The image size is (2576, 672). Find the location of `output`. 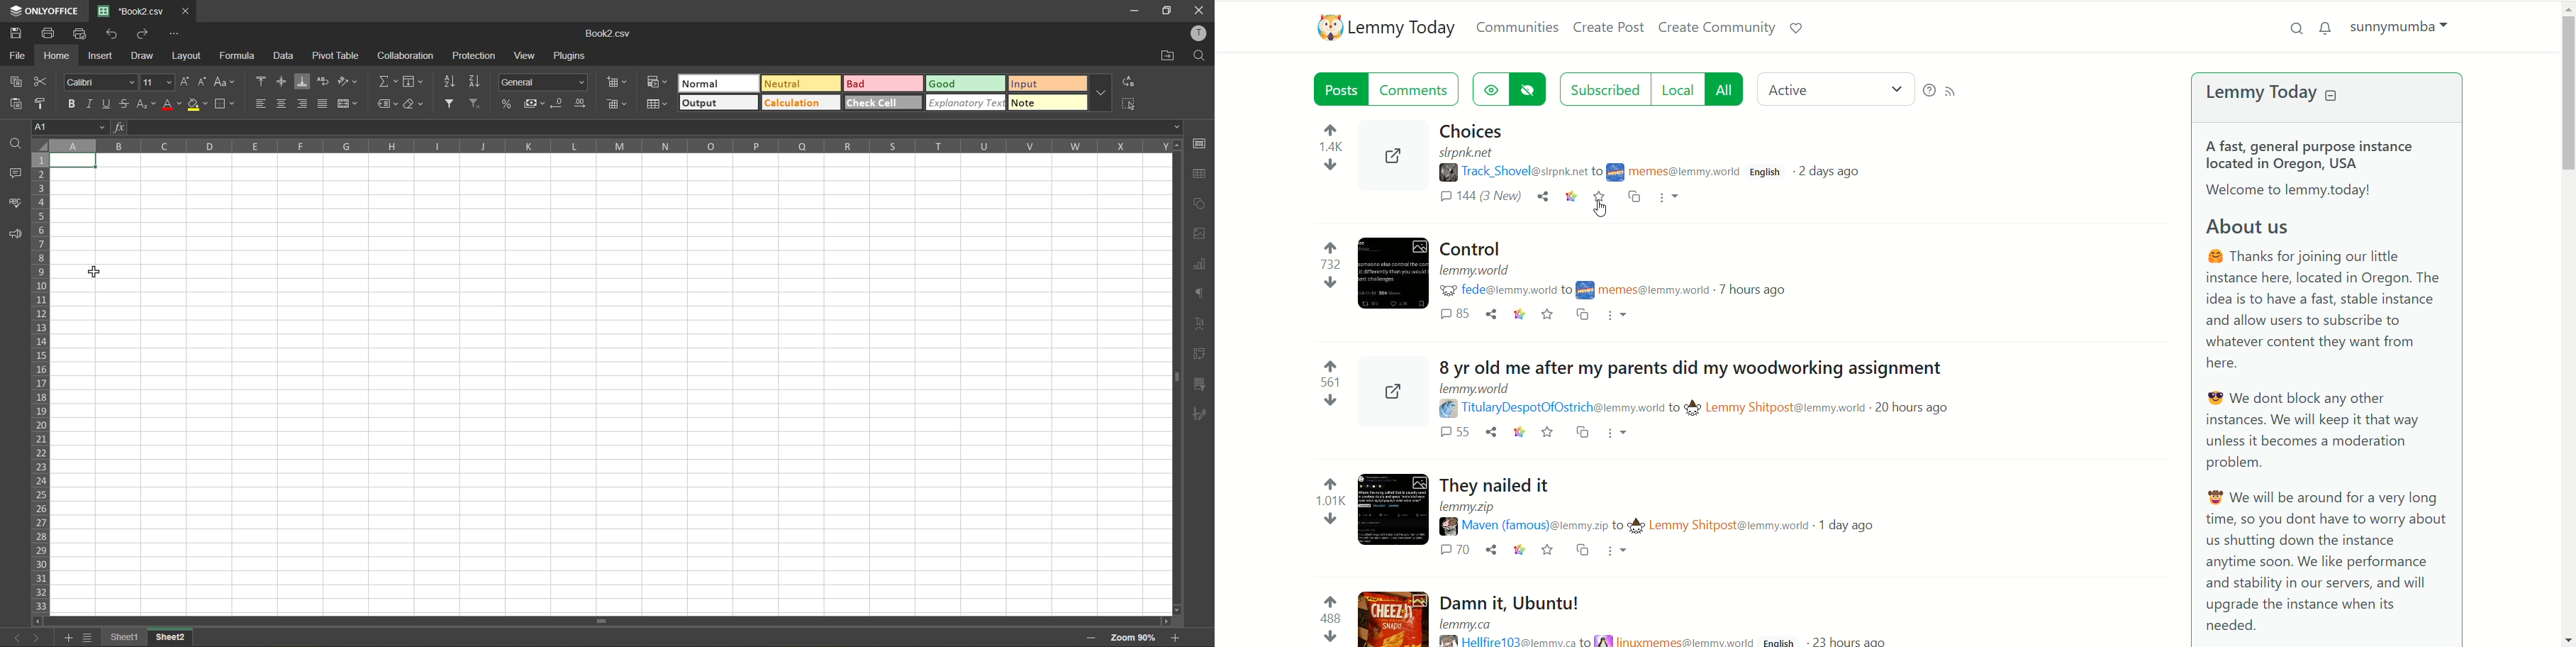

output is located at coordinates (719, 104).